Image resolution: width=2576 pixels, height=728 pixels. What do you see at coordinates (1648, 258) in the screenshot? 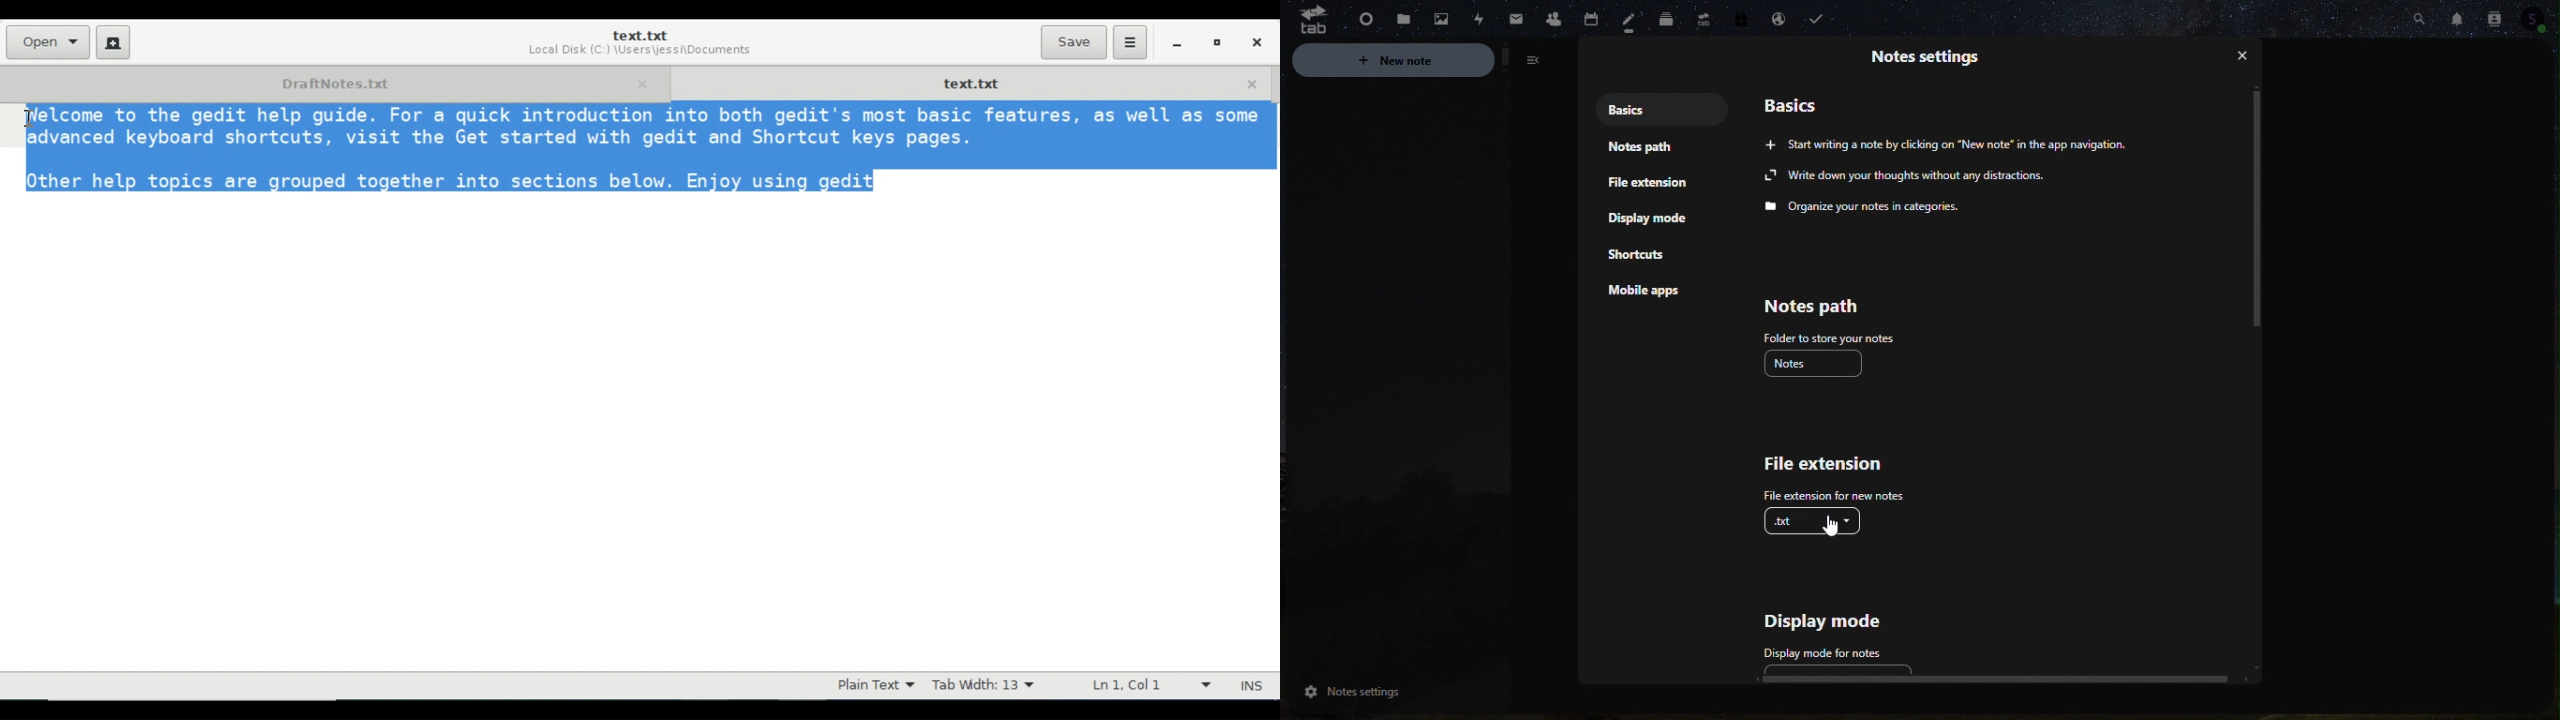
I see `Shortcut` at bounding box center [1648, 258].